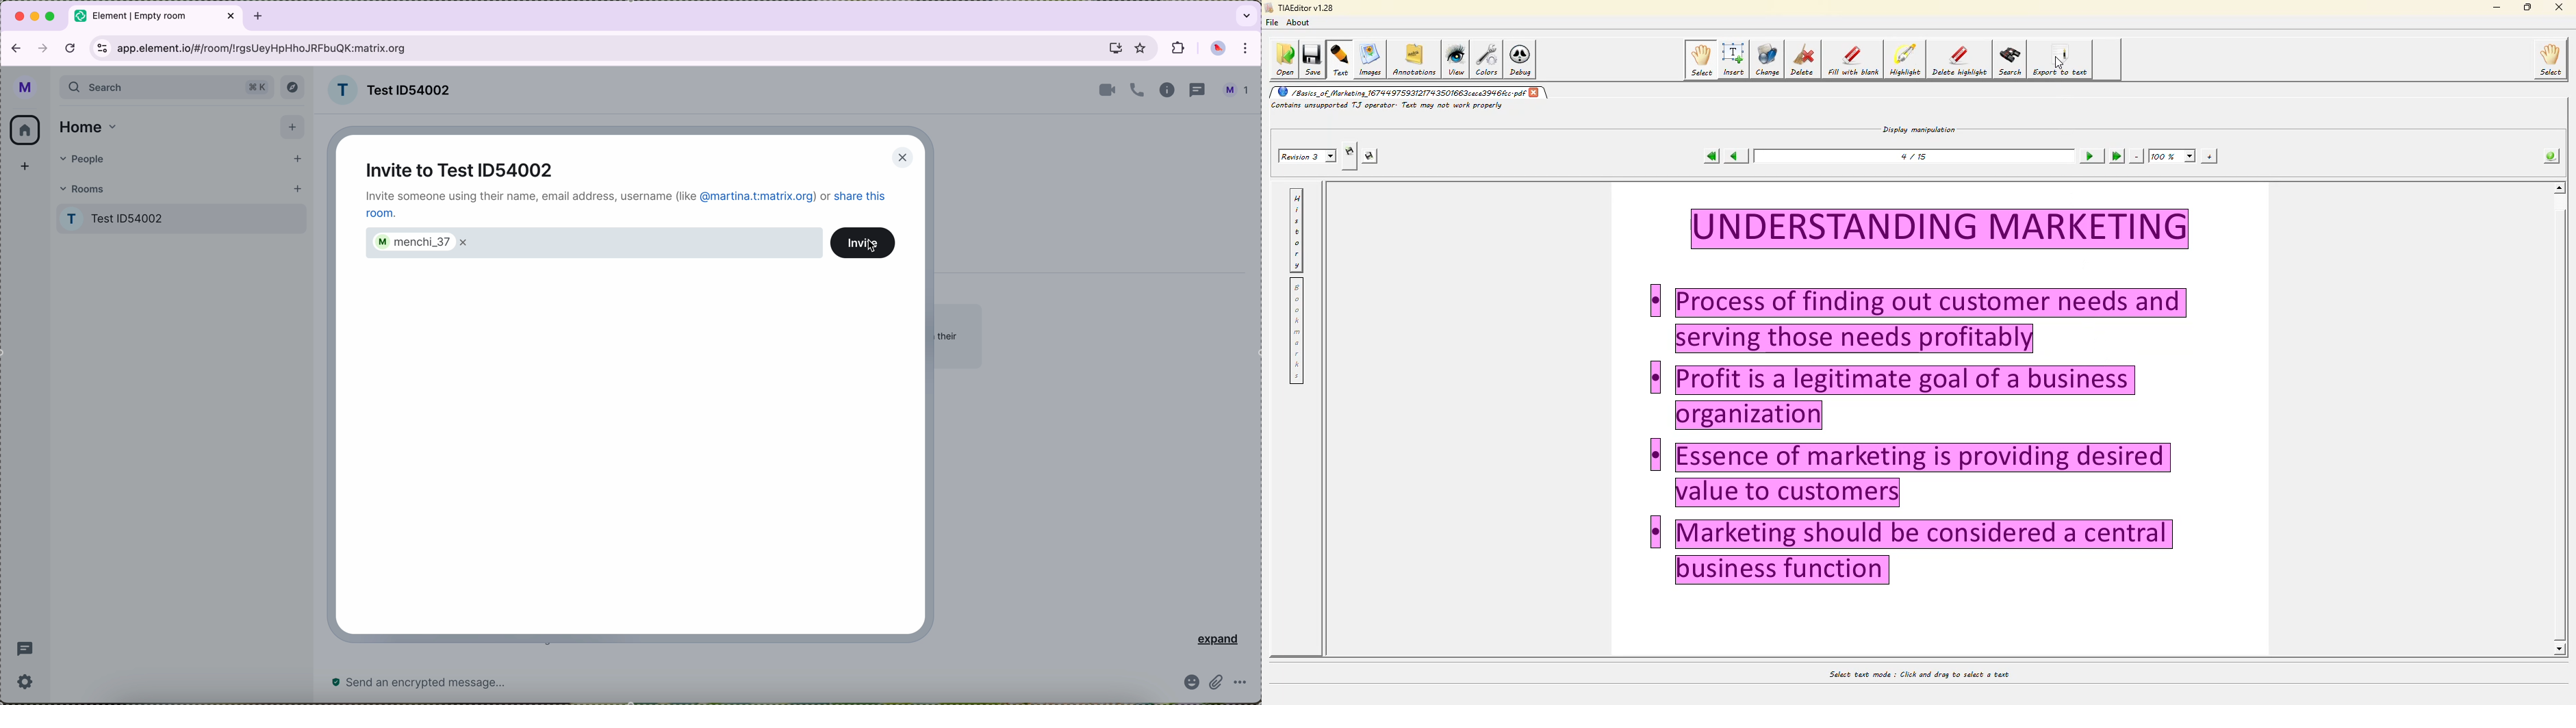  What do you see at coordinates (1765, 59) in the screenshot?
I see `change` at bounding box center [1765, 59].